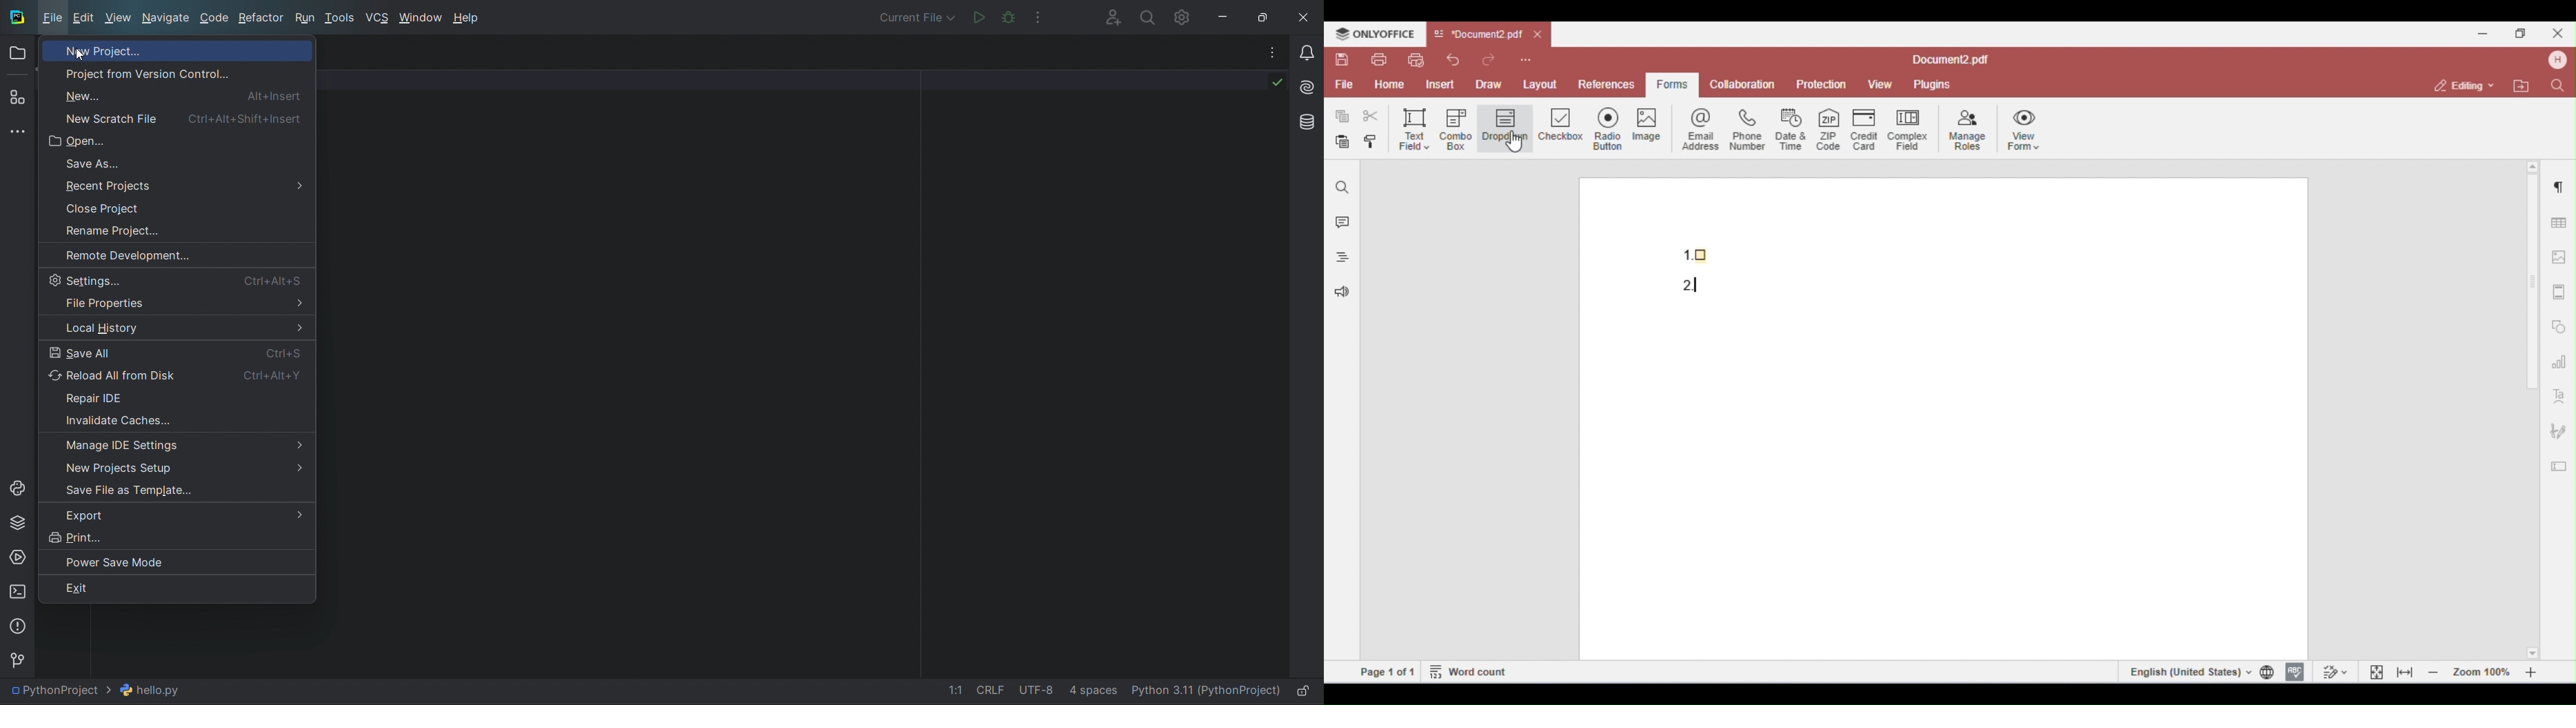 The width and height of the screenshot is (2576, 728). I want to click on folder window, so click(21, 53).